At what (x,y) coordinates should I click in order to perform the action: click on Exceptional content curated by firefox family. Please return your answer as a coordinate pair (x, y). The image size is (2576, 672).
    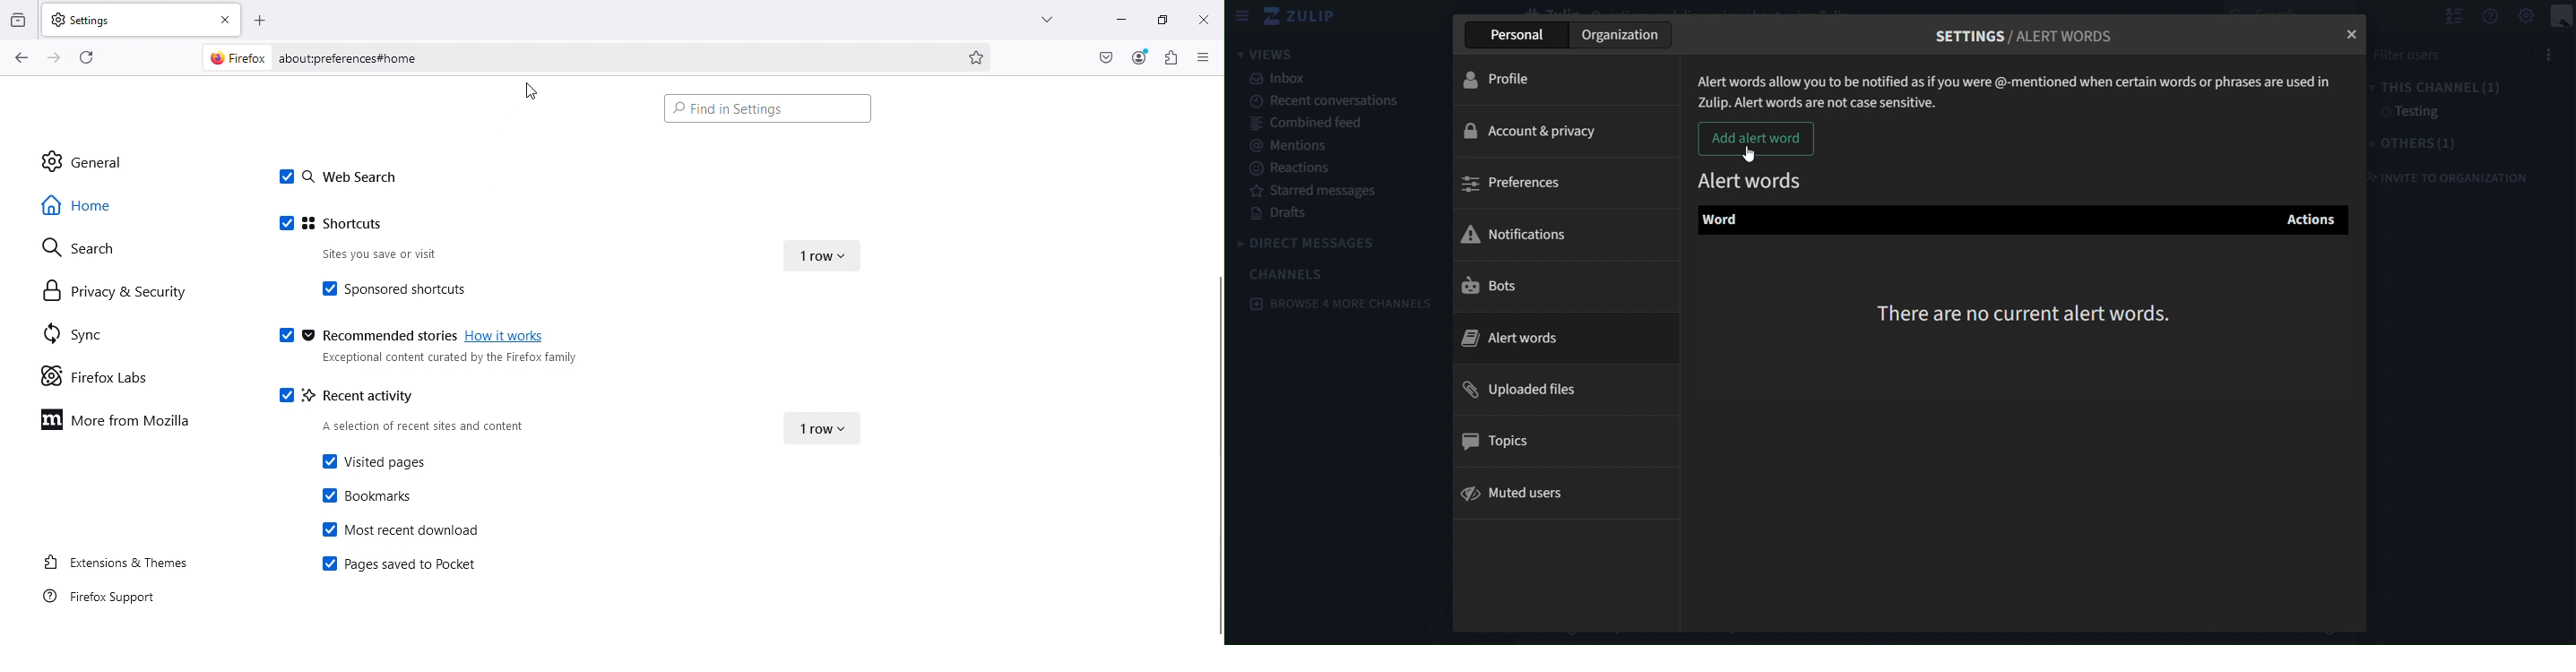
    Looking at the image, I should click on (445, 361).